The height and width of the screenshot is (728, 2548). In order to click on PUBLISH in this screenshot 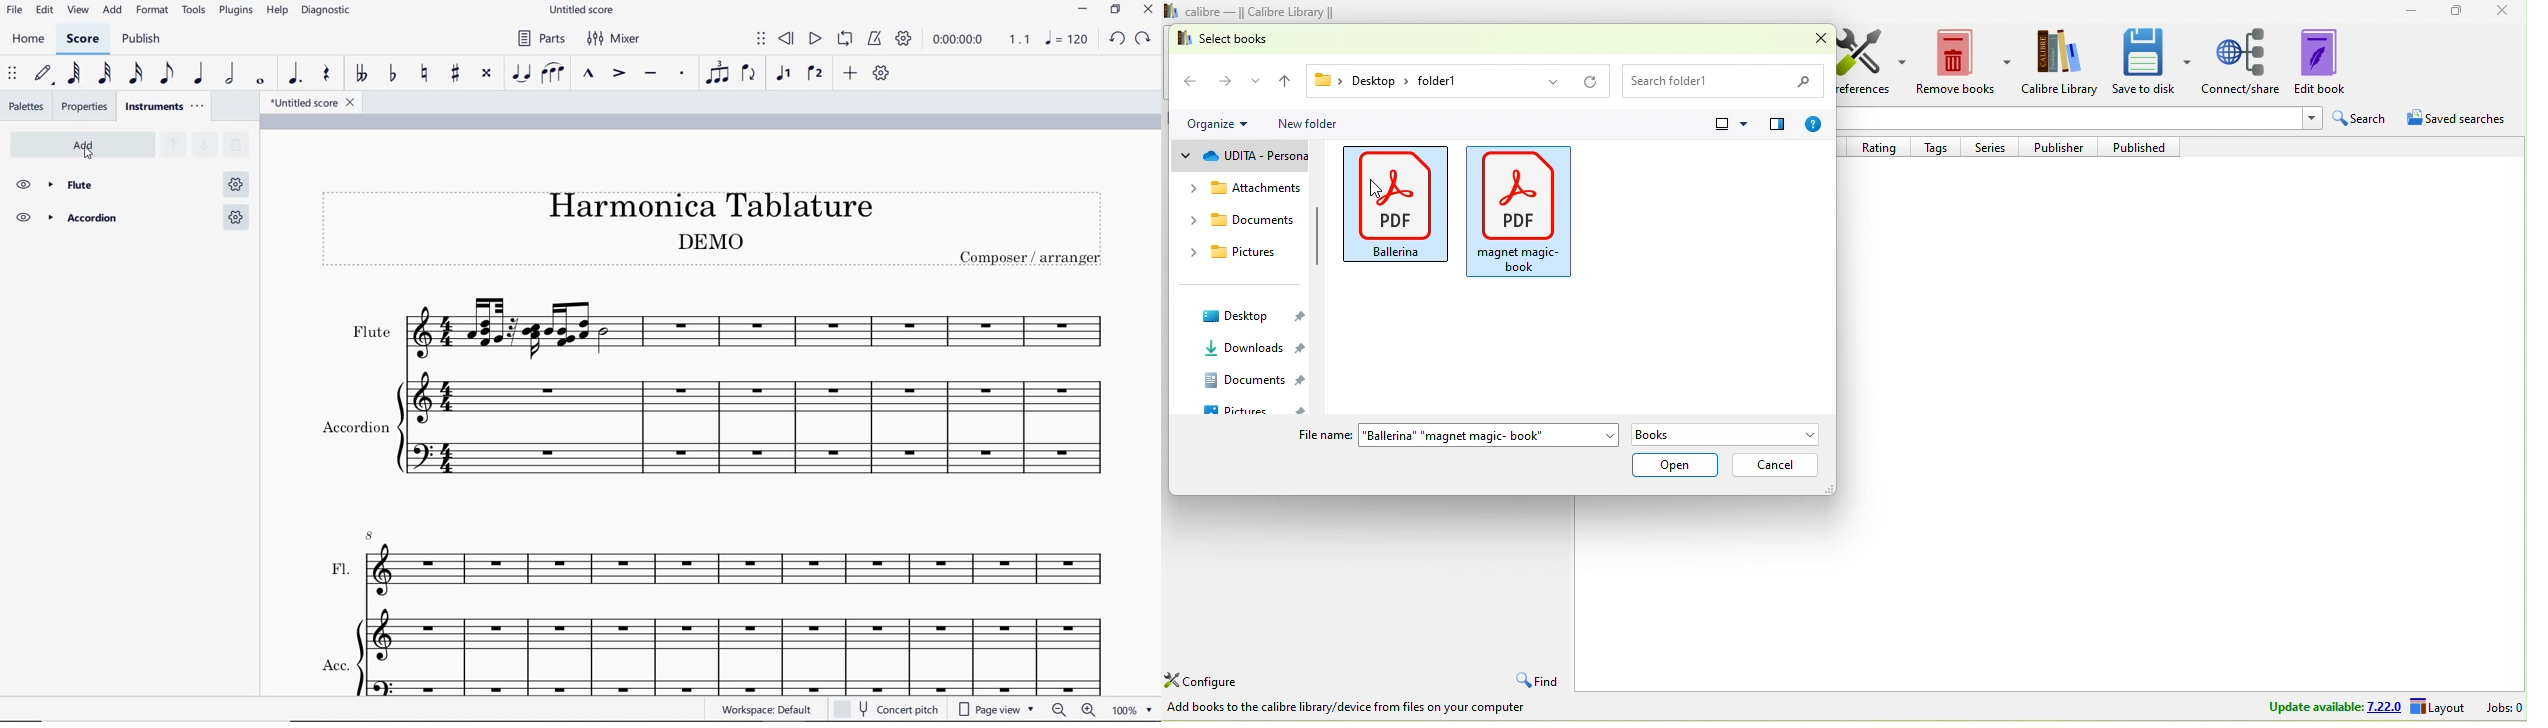, I will do `click(143, 39)`.